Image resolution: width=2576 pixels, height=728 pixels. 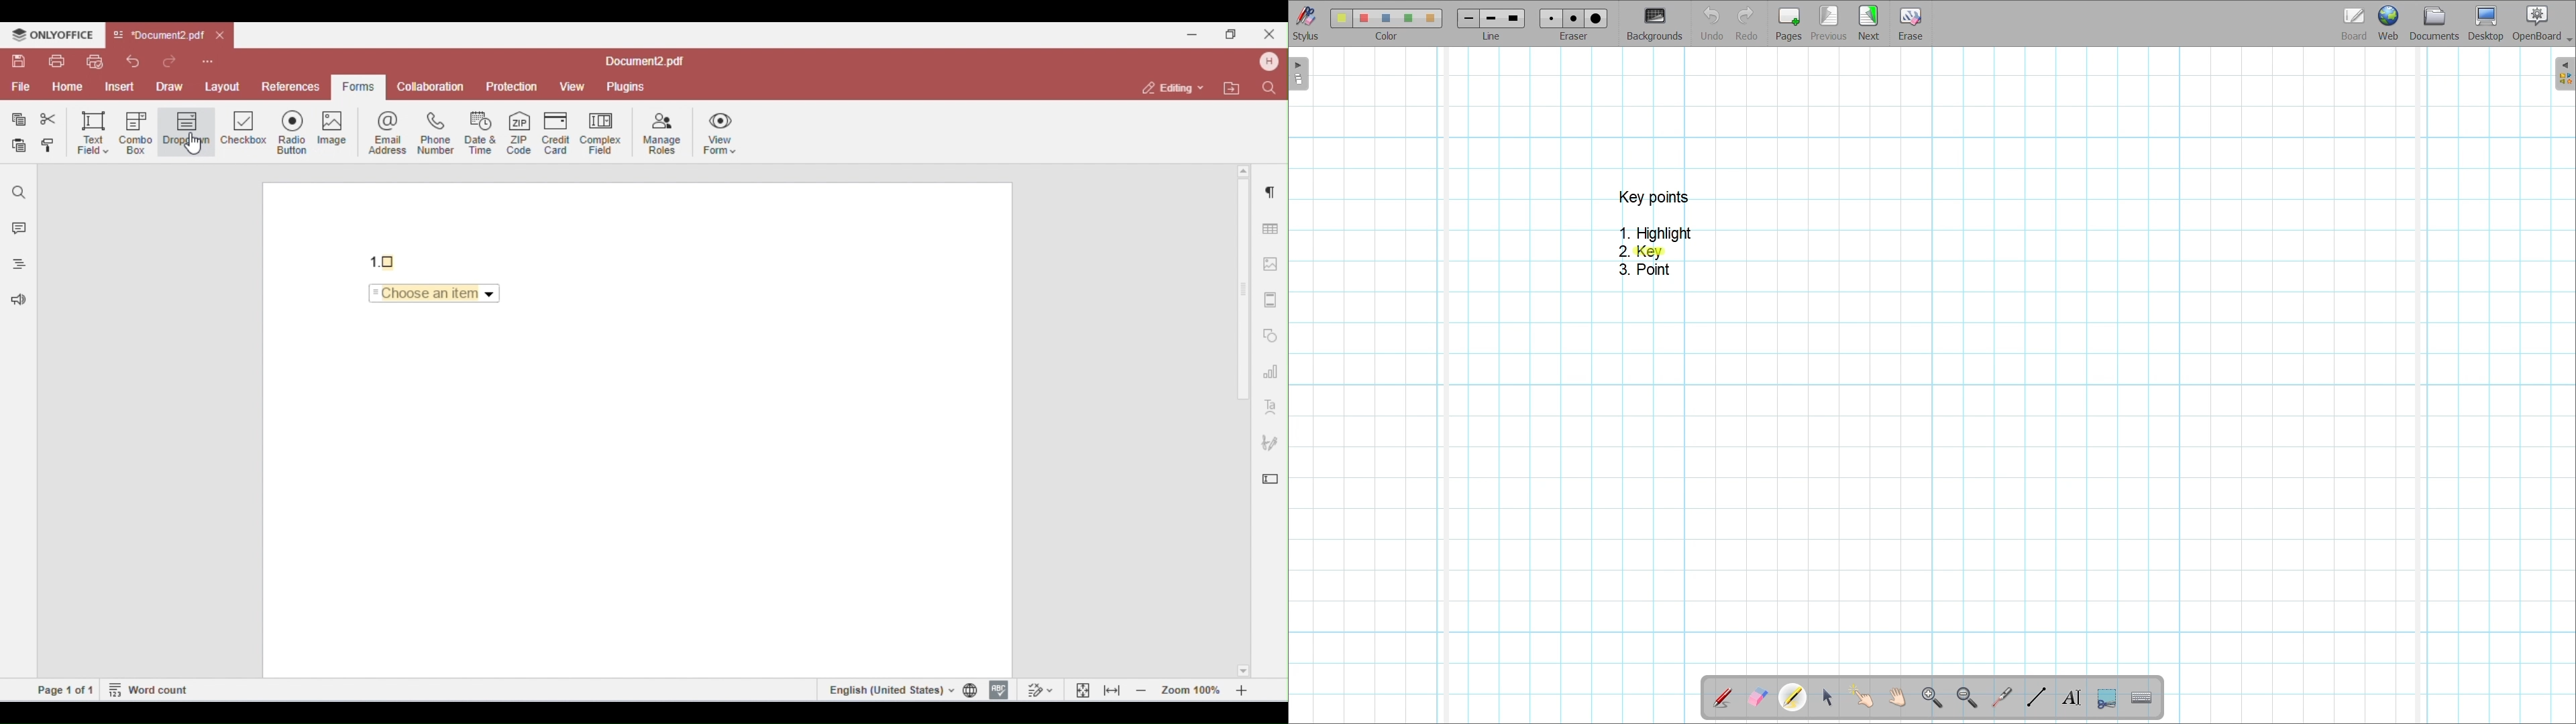 What do you see at coordinates (1387, 19) in the screenshot?
I see `color3` at bounding box center [1387, 19].